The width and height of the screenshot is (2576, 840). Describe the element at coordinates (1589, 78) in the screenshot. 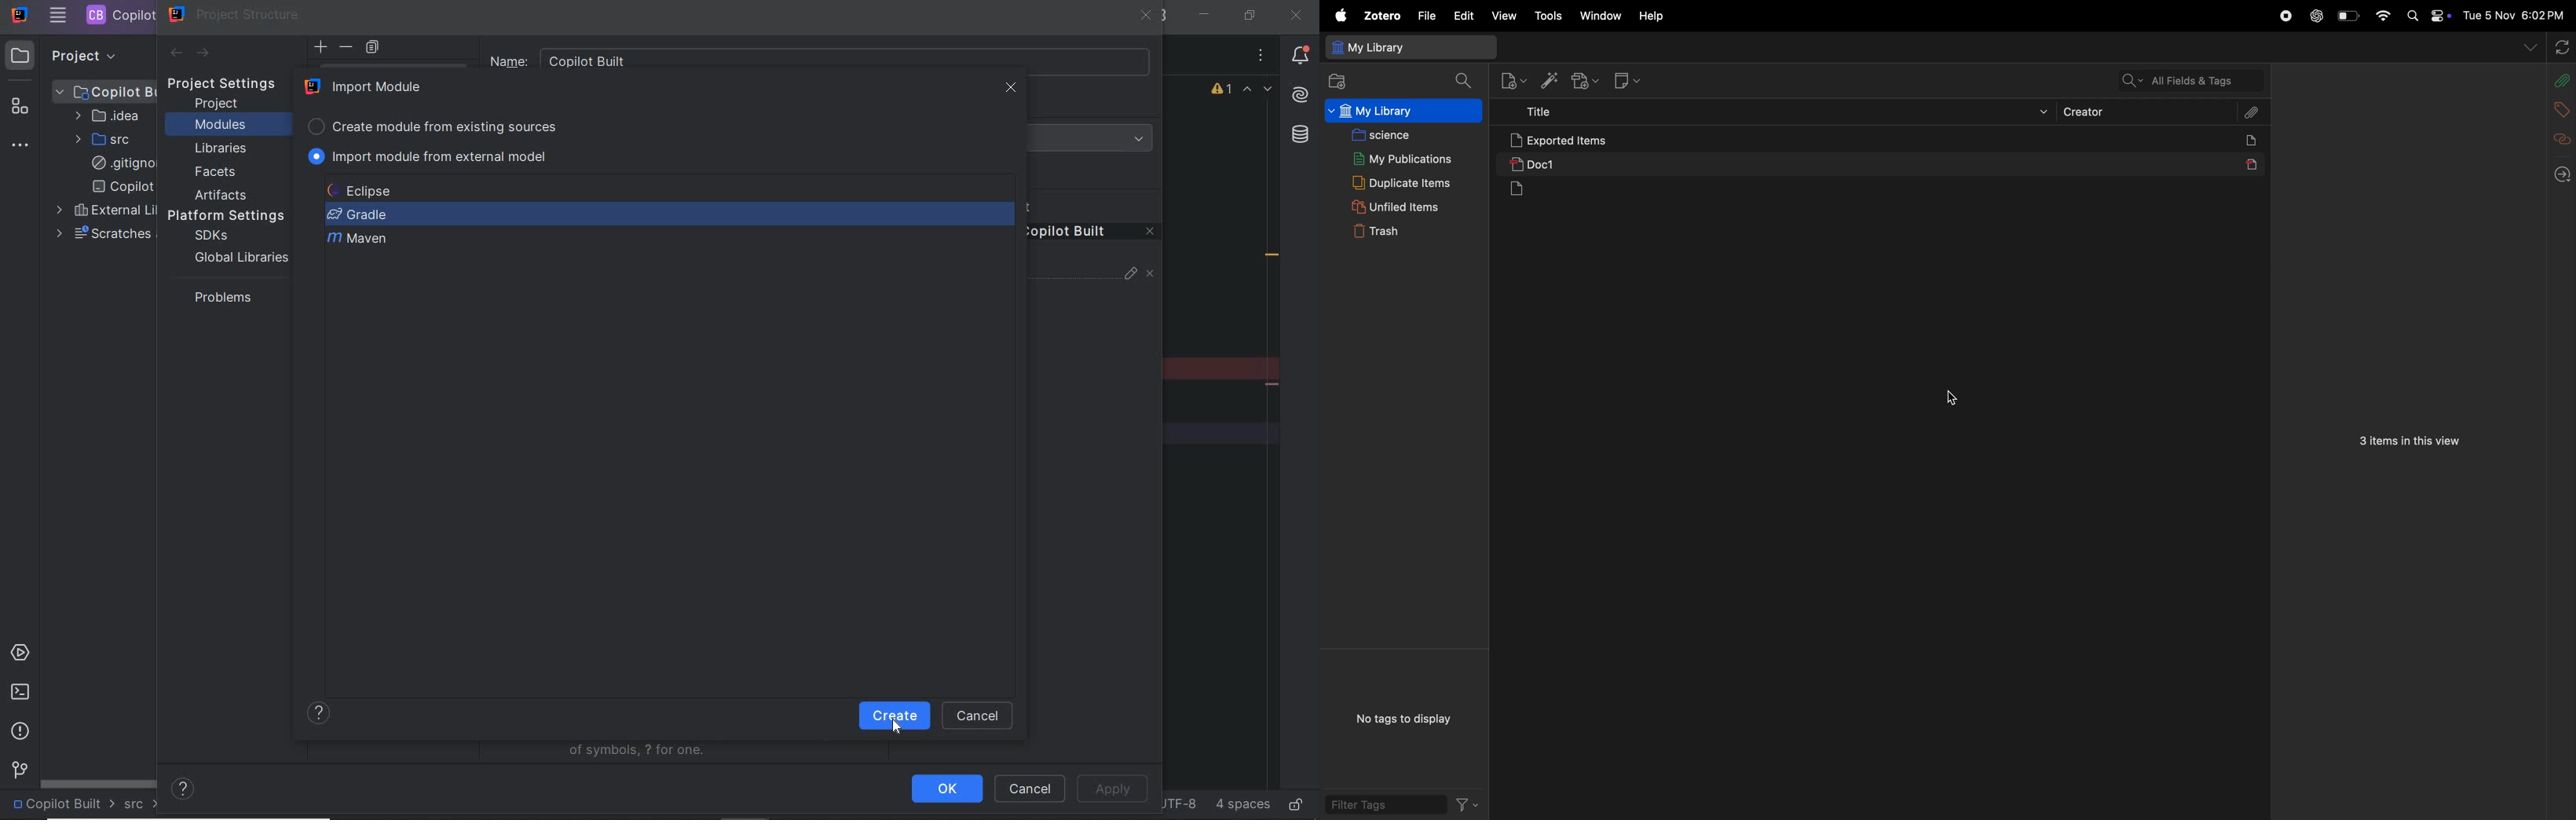

I see `add attachments` at that location.